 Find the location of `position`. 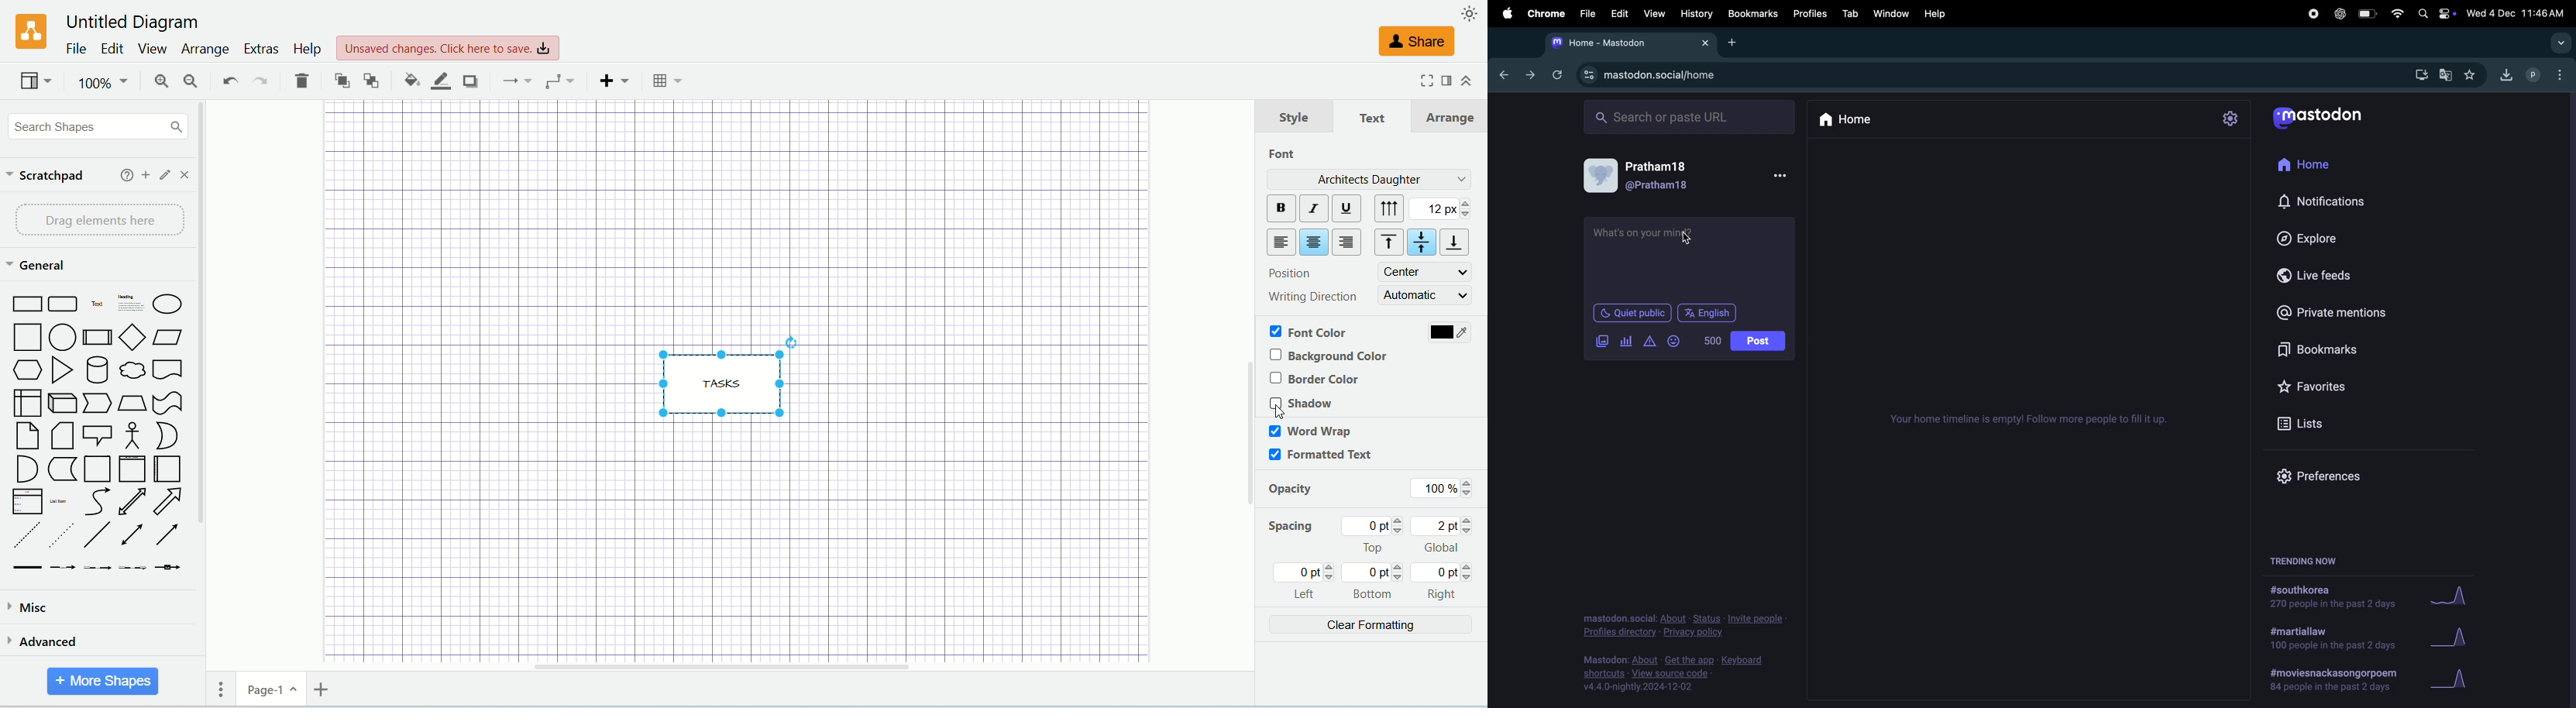

position is located at coordinates (1287, 272).